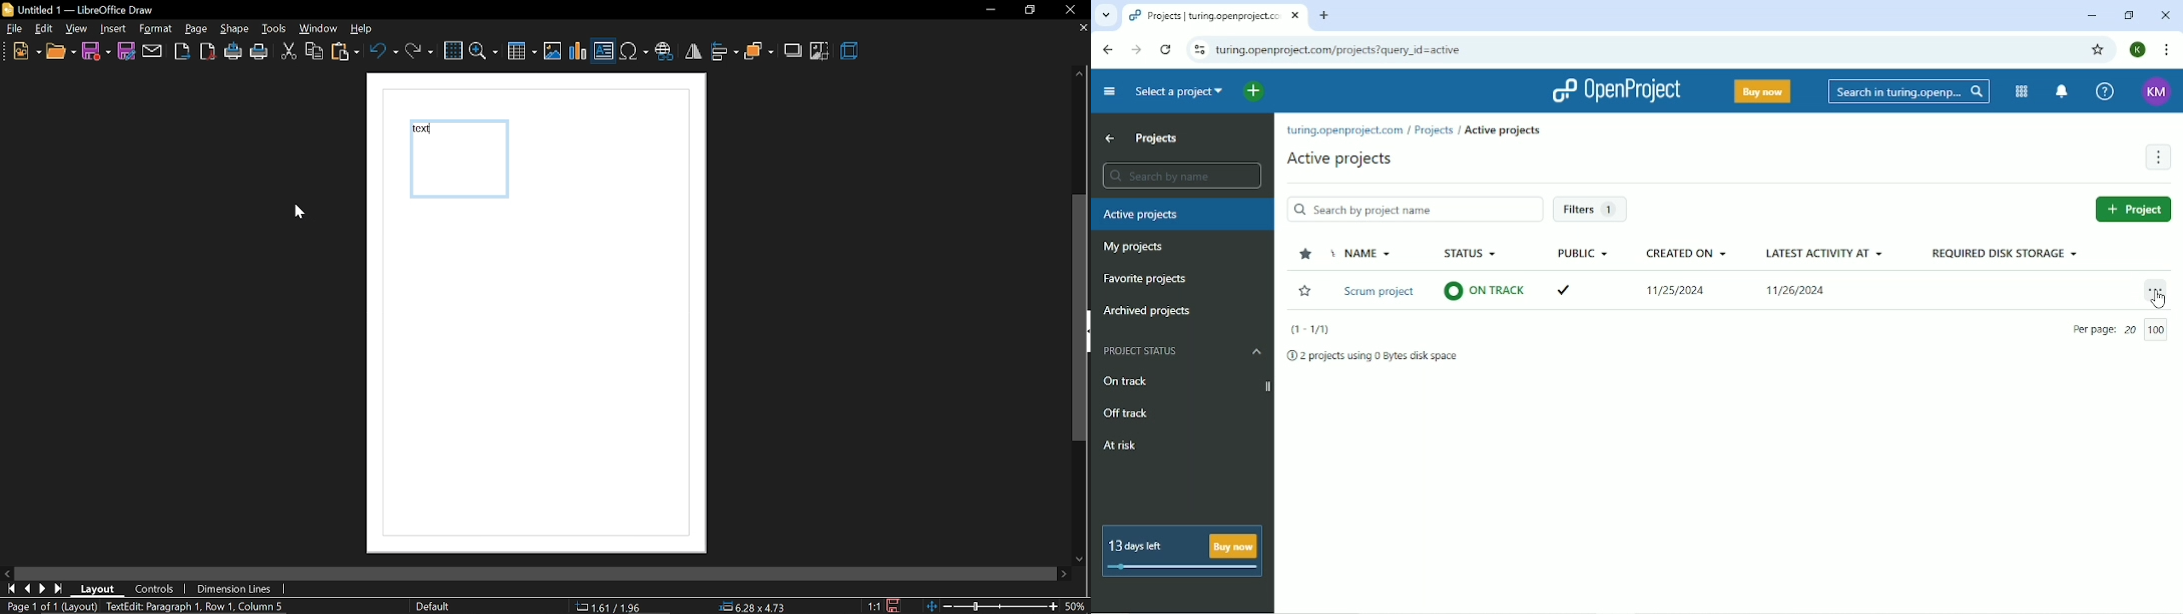 The image size is (2184, 616). I want to click on Bookmark this tab, so click(2098, 50).